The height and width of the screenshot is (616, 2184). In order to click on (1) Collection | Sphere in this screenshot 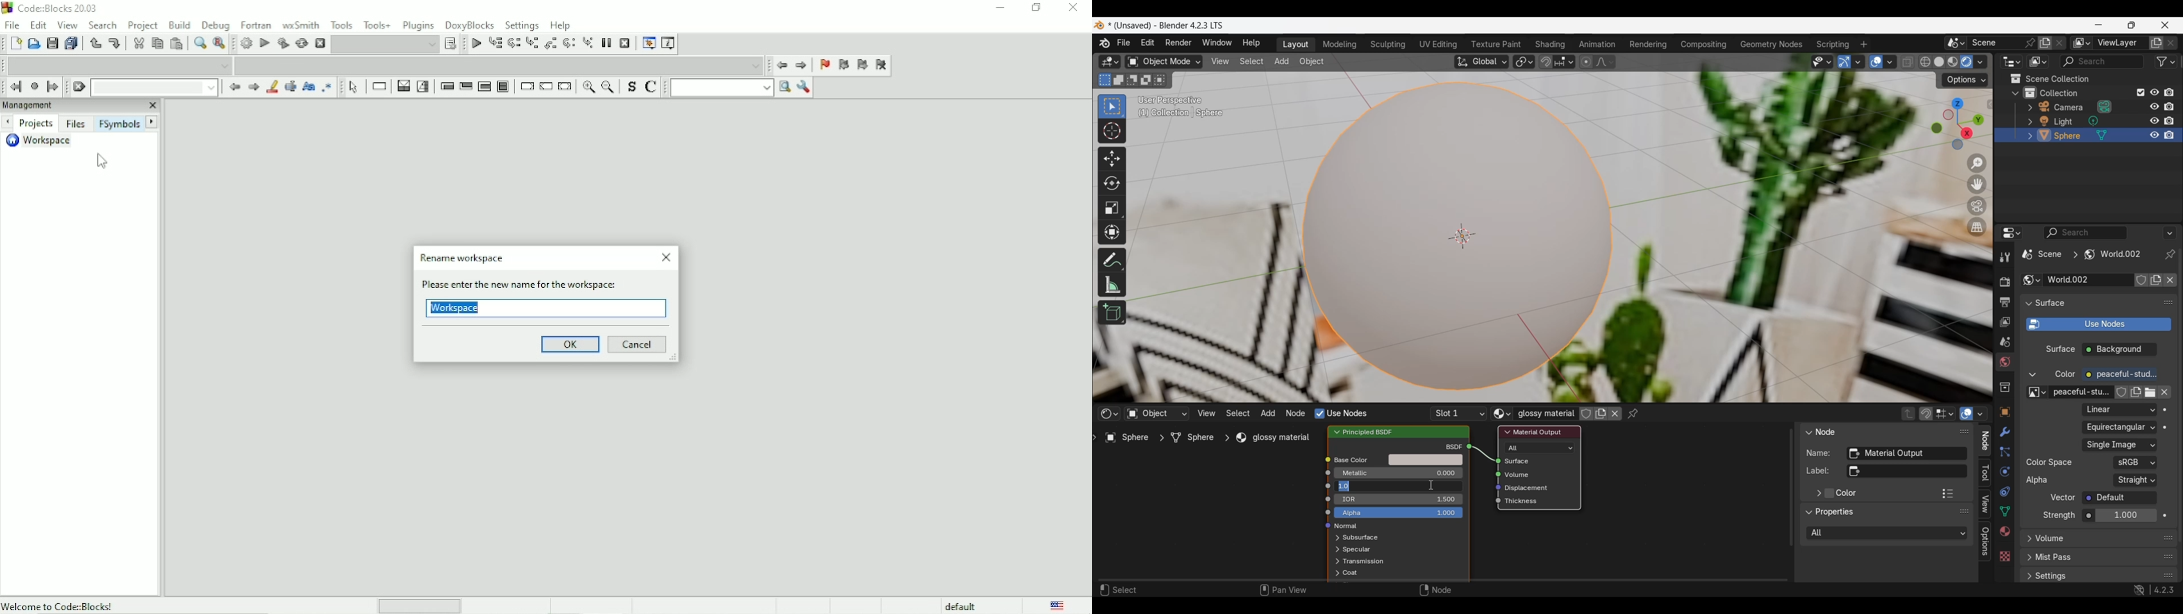, I will do `click(1184, 112)`.